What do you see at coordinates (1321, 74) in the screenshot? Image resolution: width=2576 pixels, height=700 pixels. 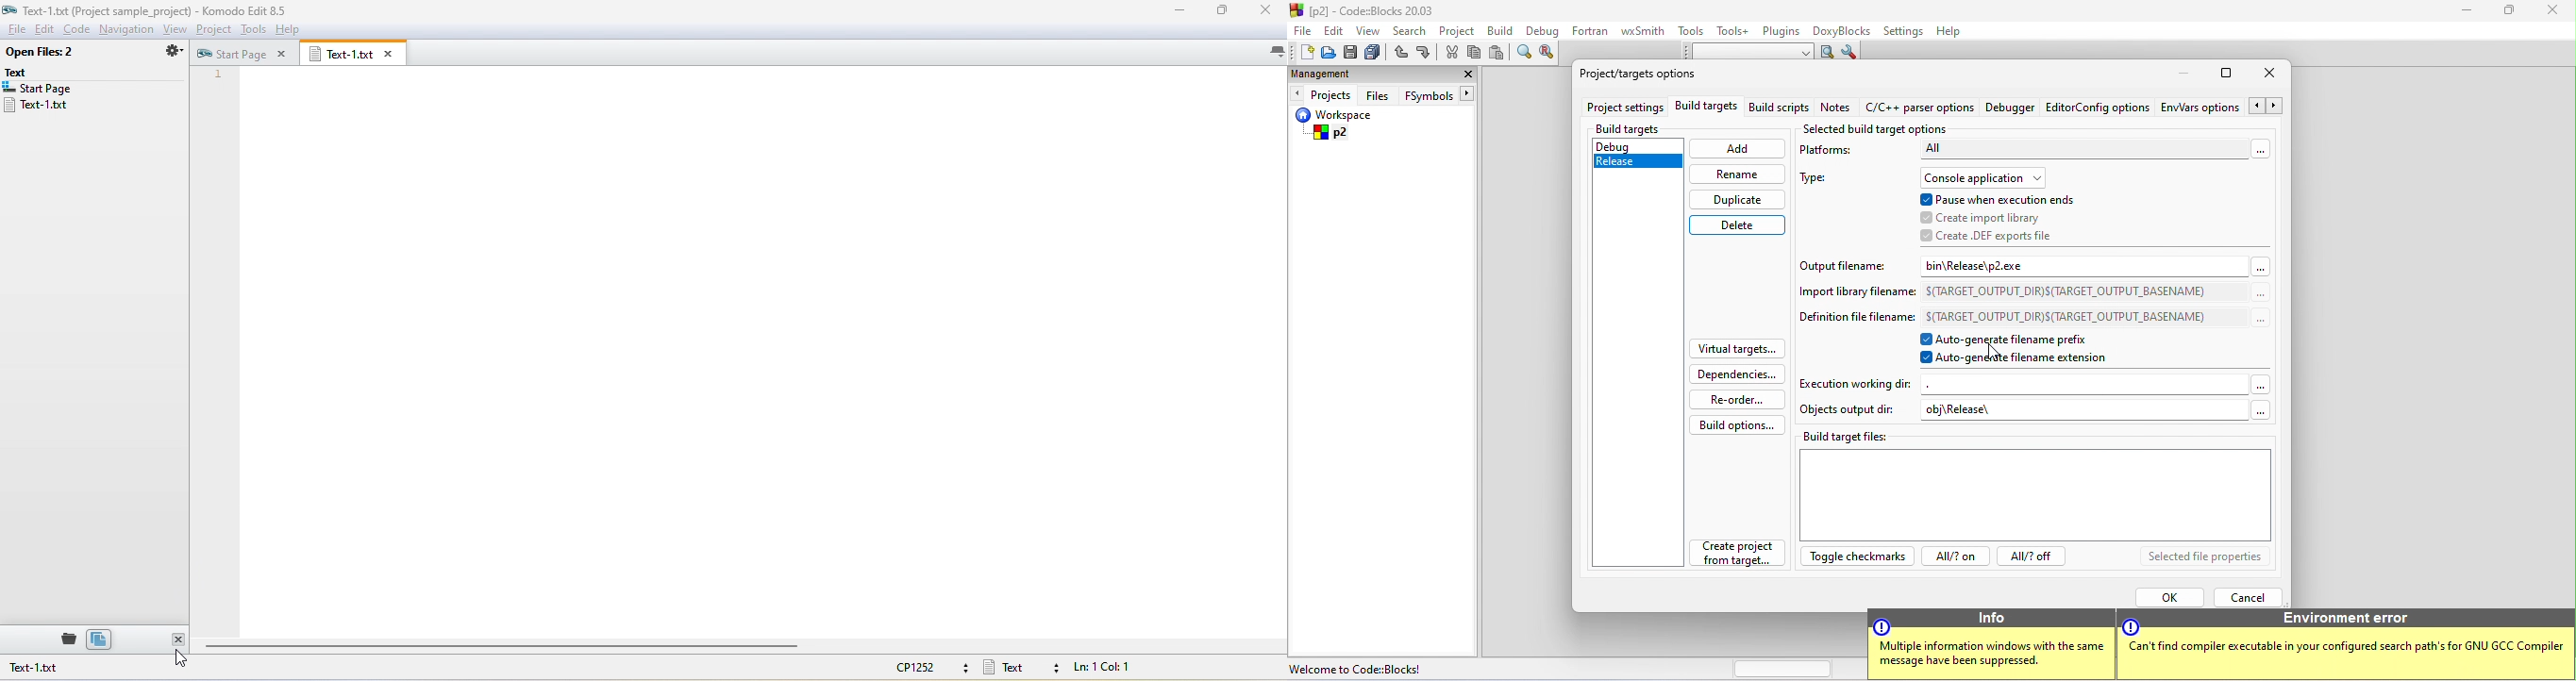 I see `management` at bounding box center [1321, 74].